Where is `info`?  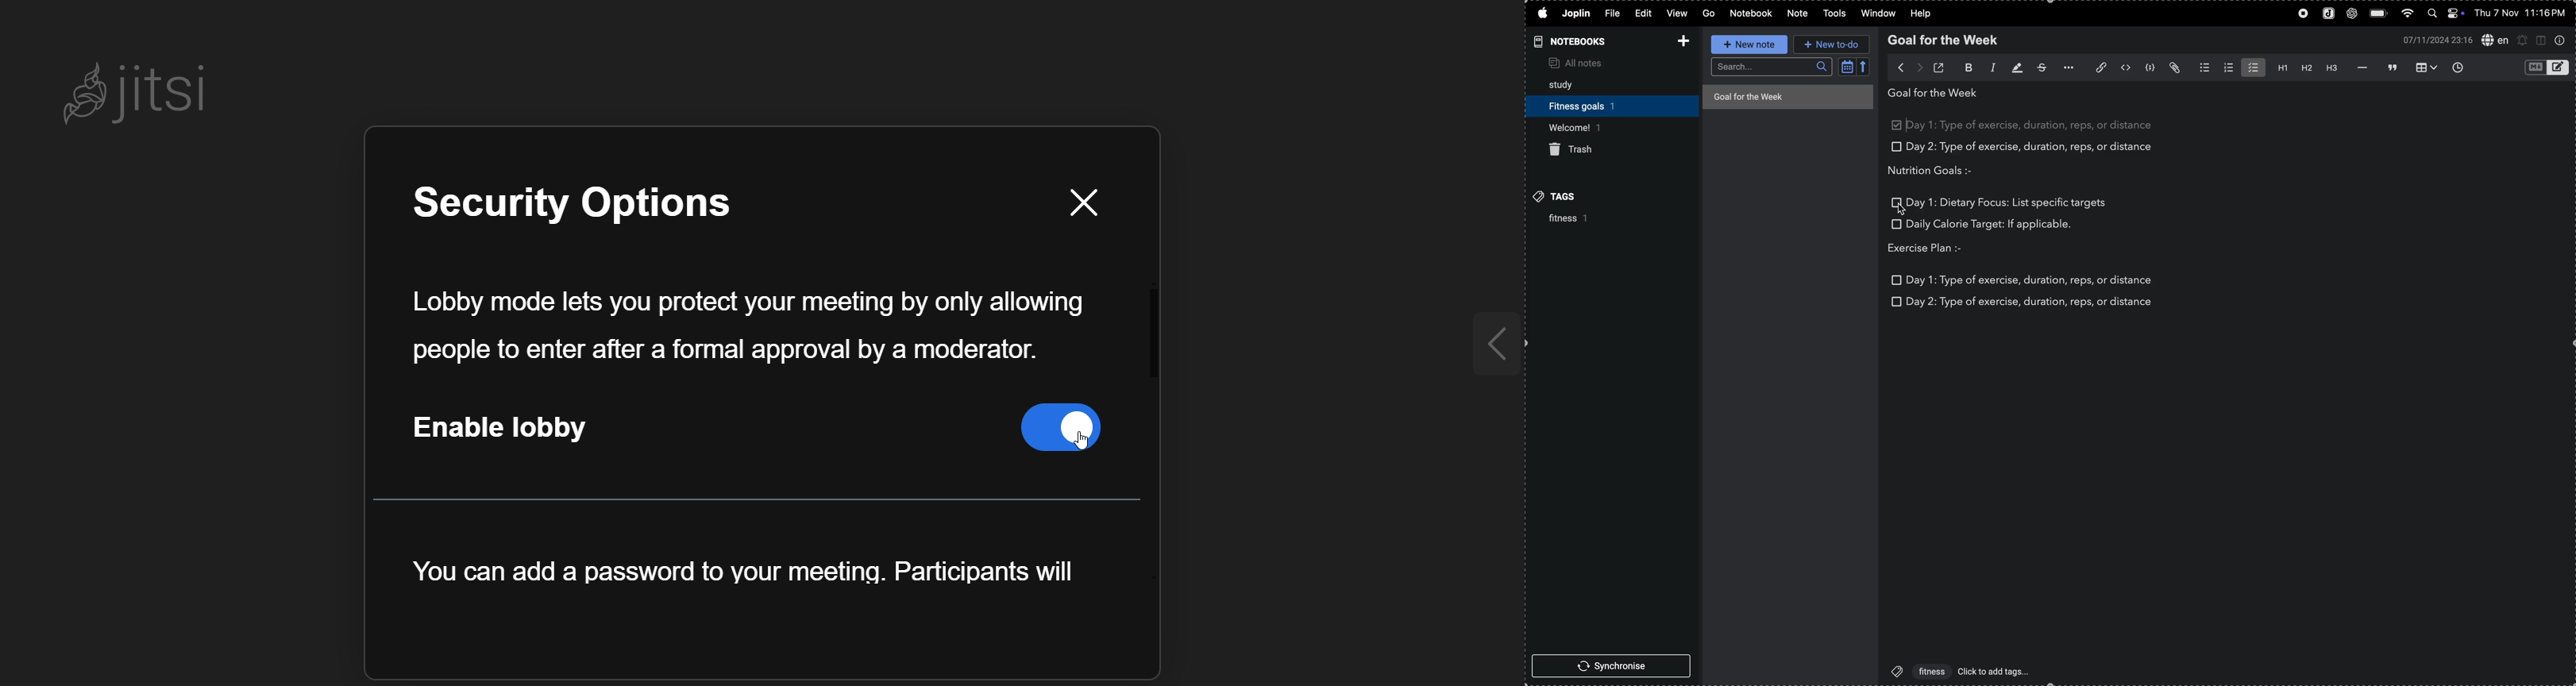
info is located at coordinates (2562, 41).